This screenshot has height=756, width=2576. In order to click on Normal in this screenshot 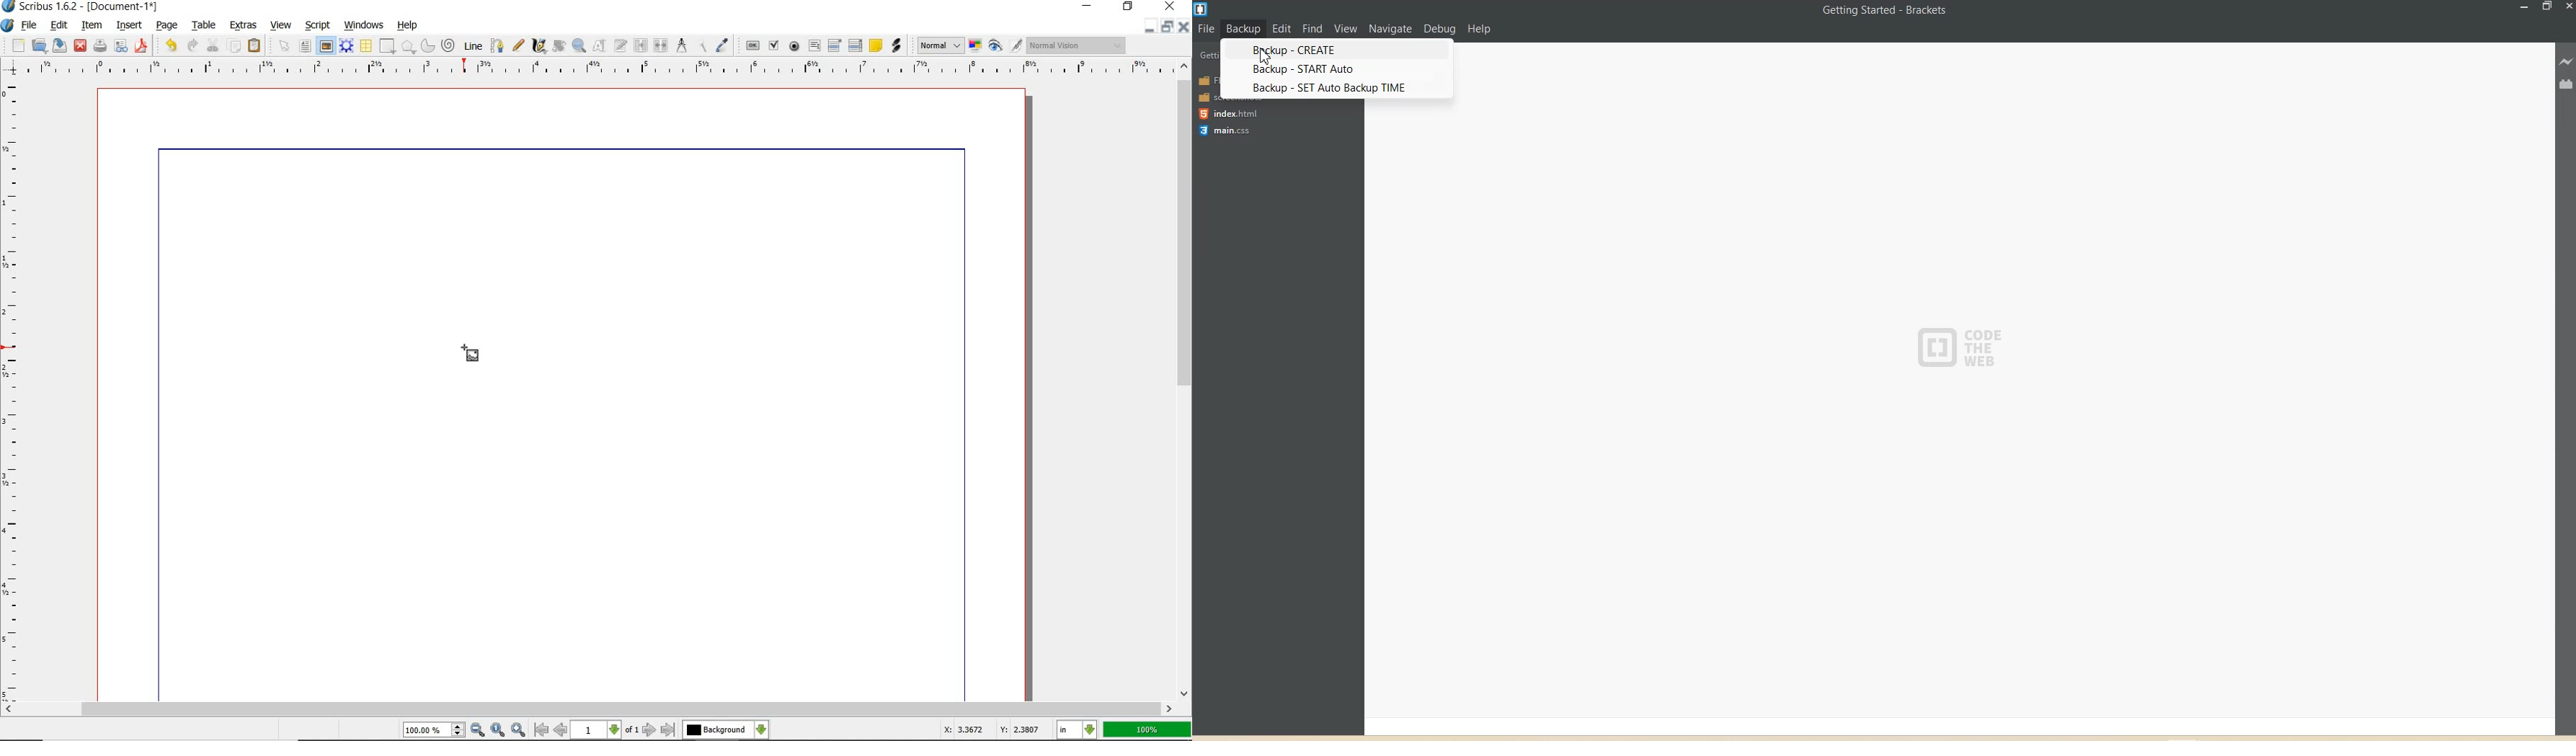, I will do `click(940, 45)`.